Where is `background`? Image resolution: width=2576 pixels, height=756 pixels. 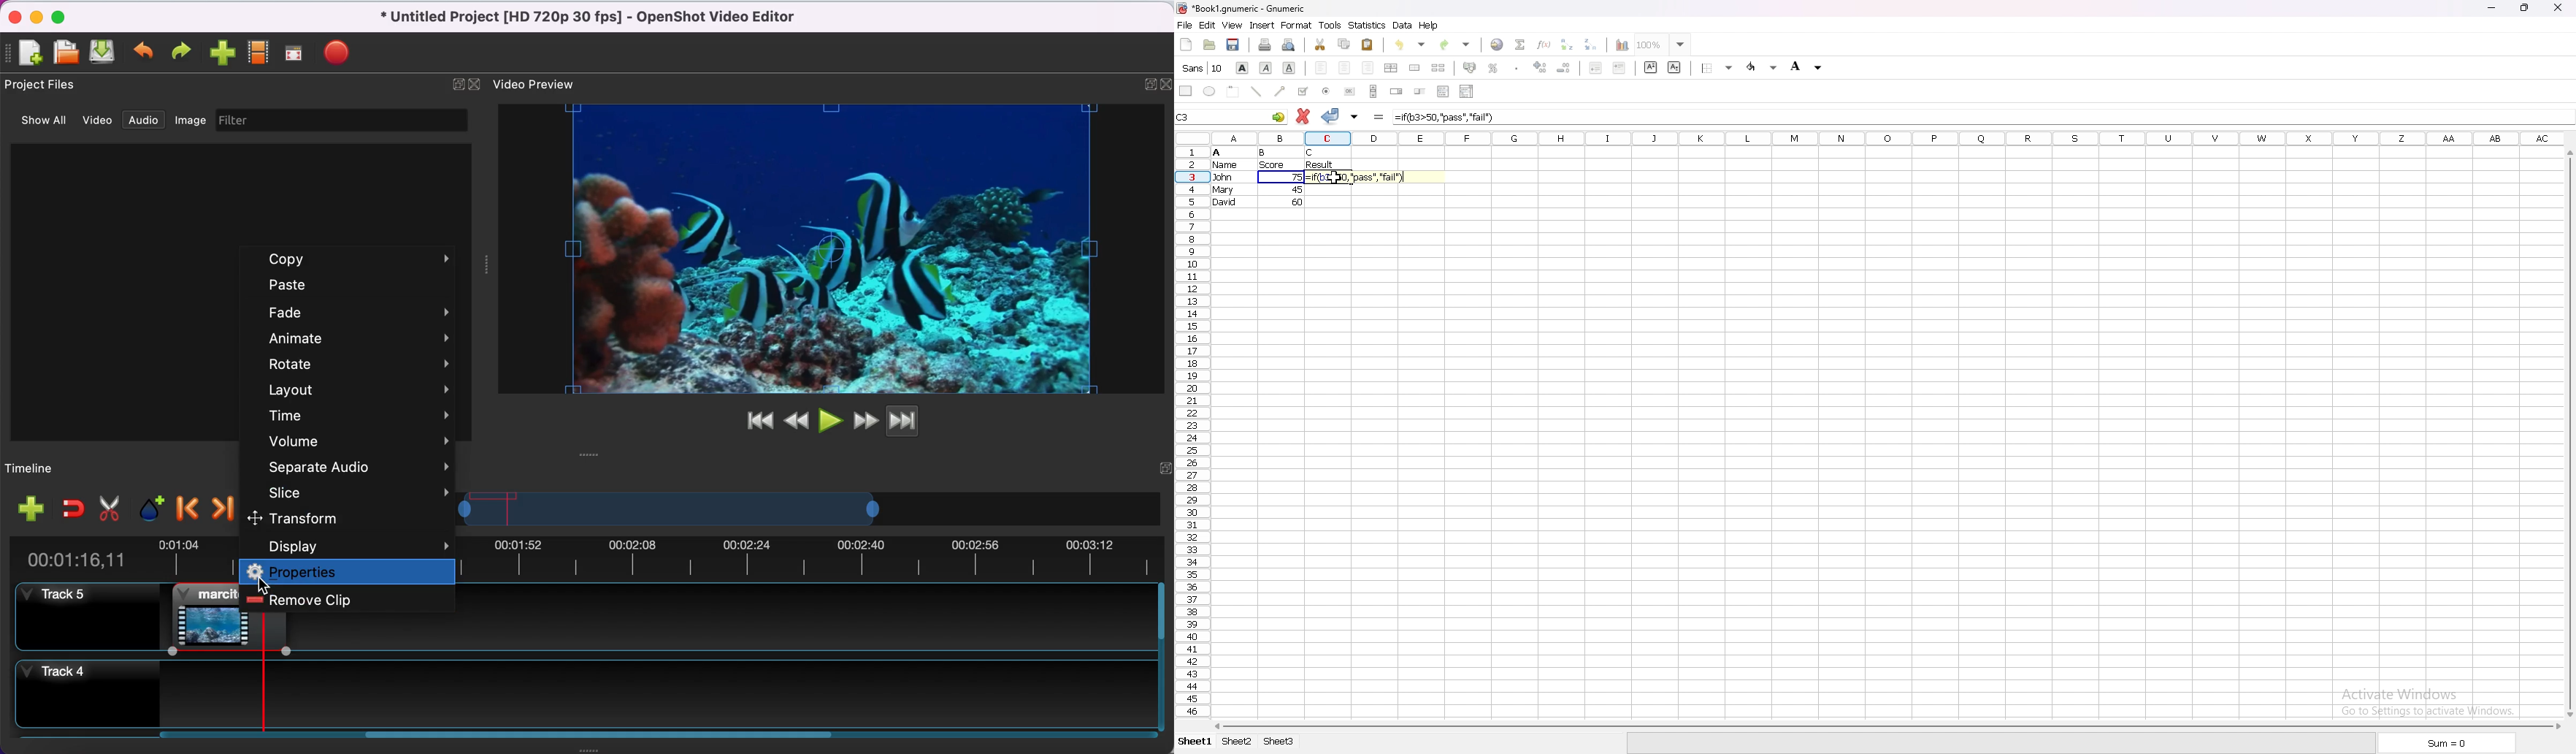
background is located at coordinates (1810, 66).